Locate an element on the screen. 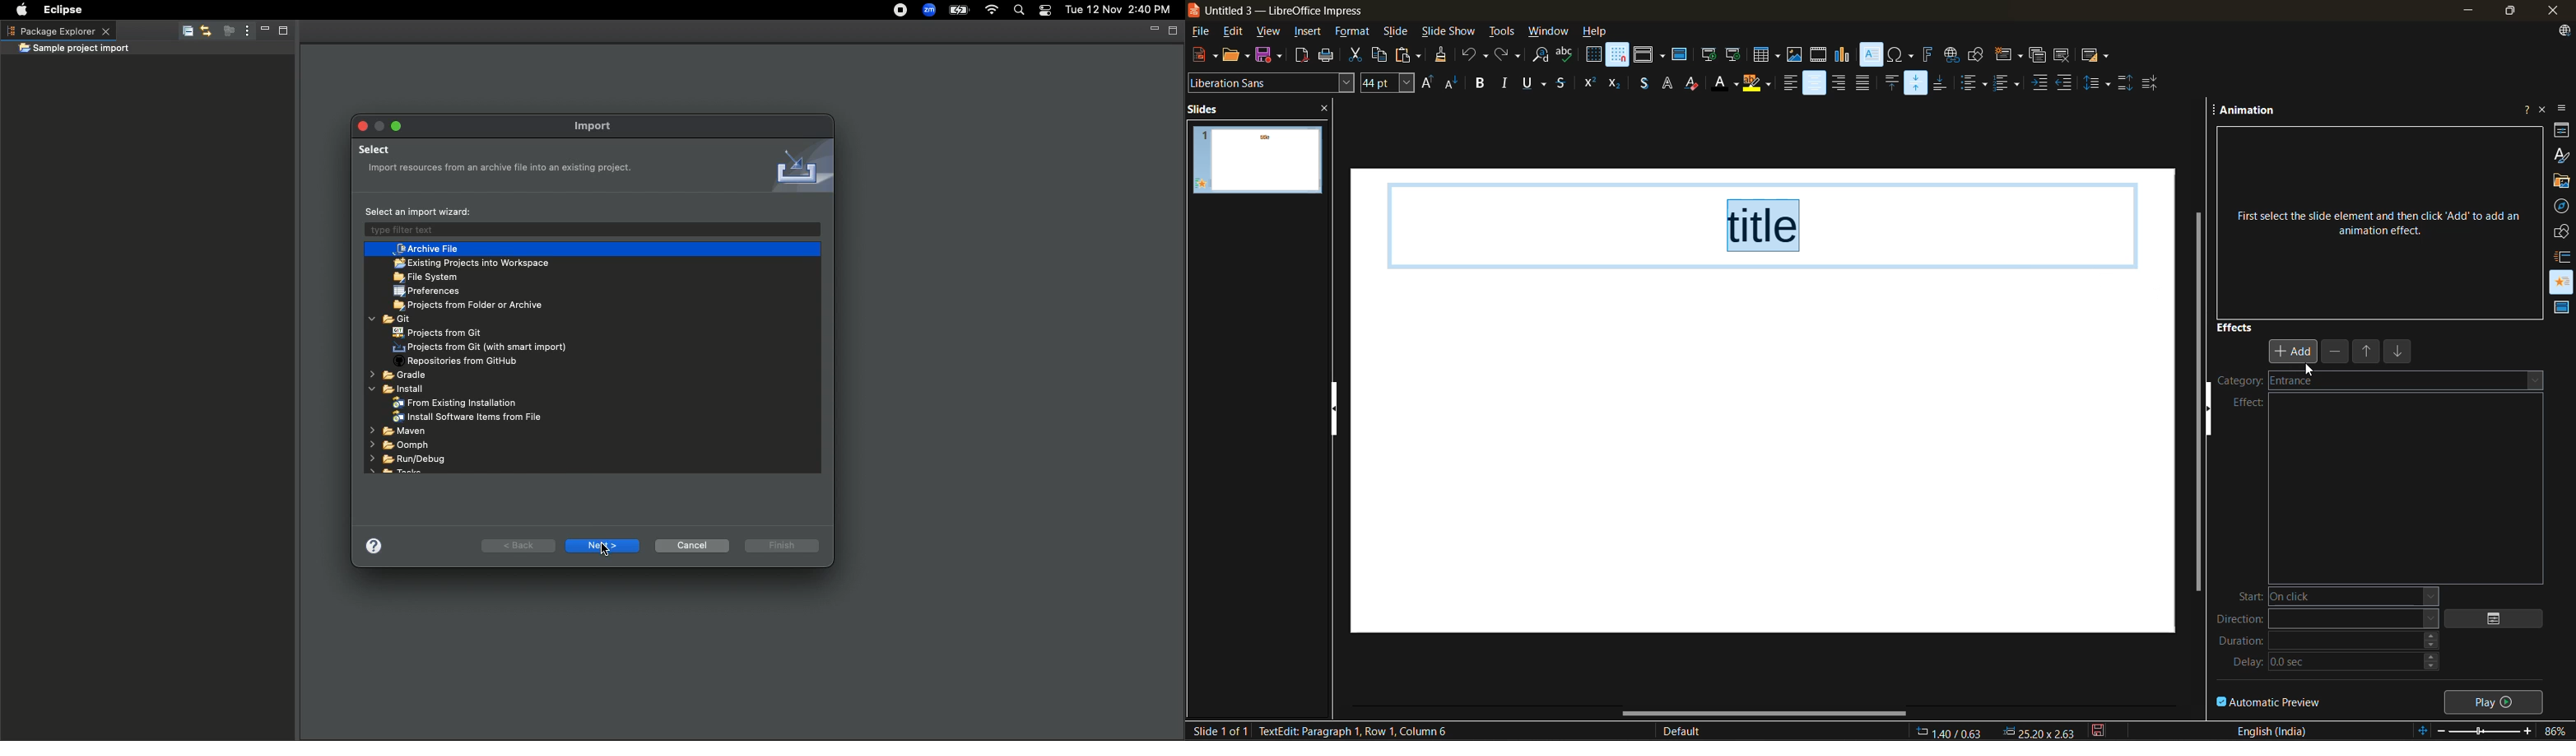 This screenshot has width=2576, height=756. file is located at coordinates (1205, 32).